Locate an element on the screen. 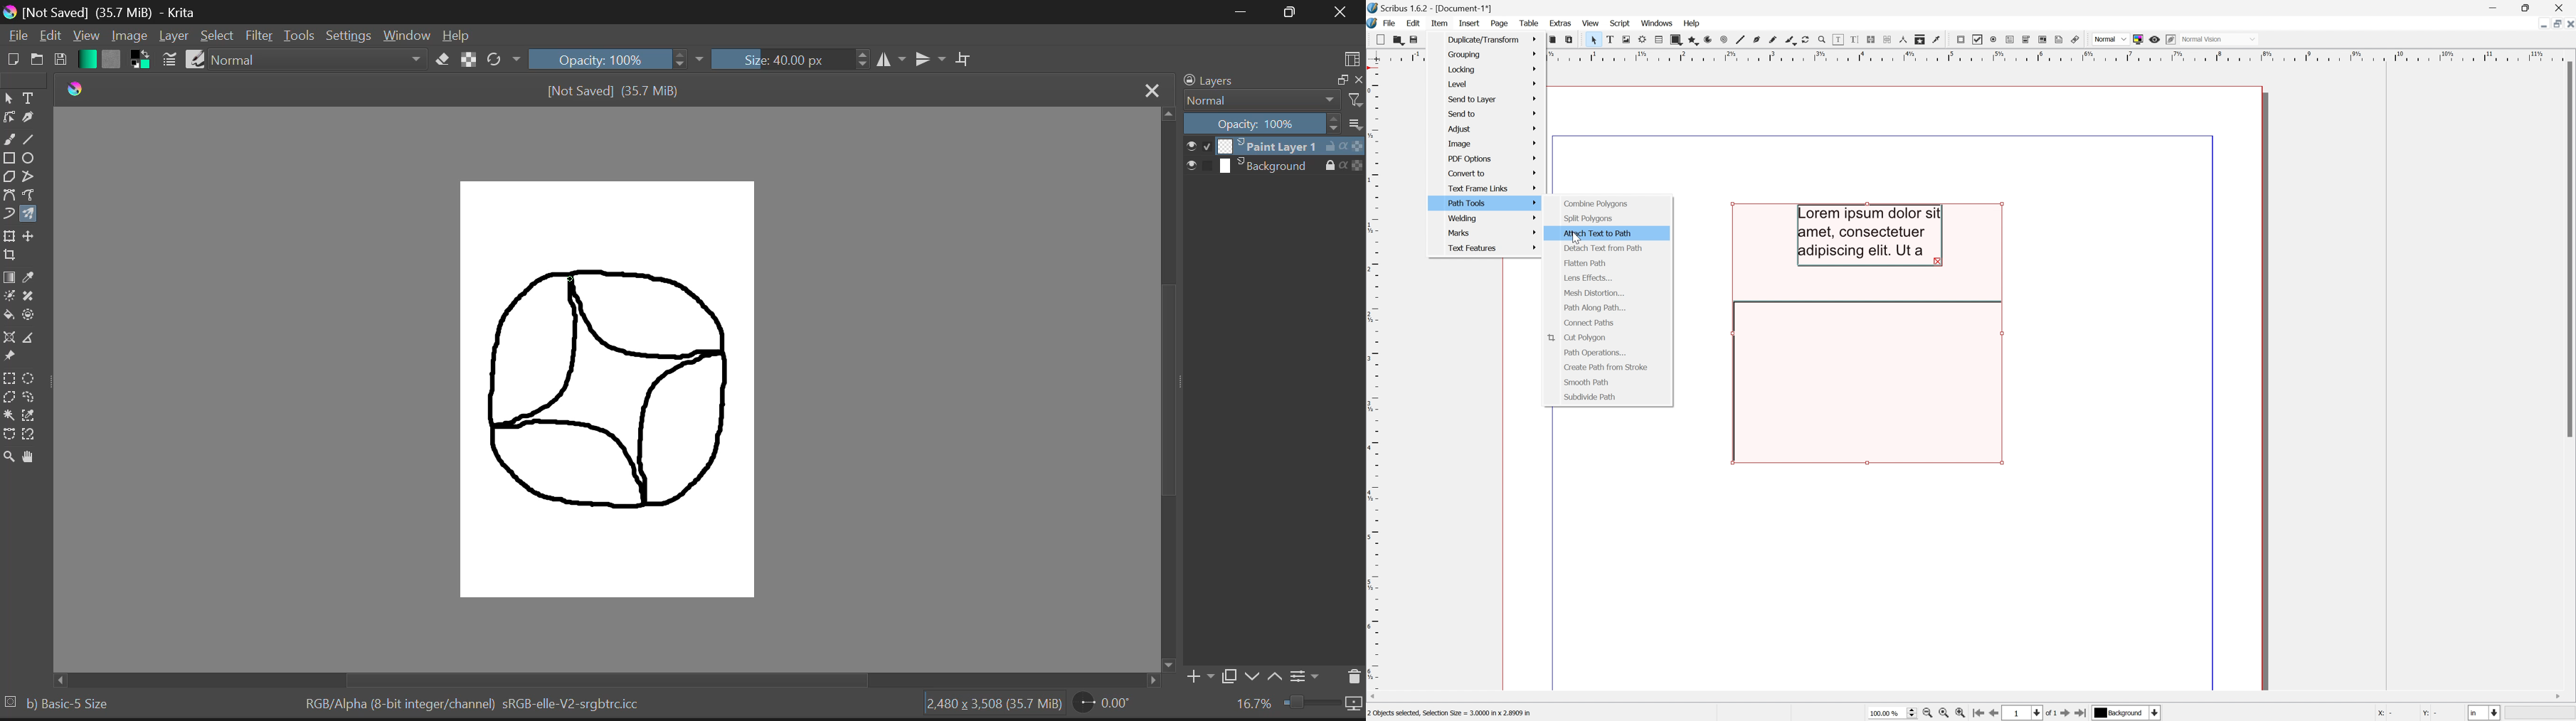 The width and height of the screenshot is (2576, 728). Bezier curve is located at coordinates (1754, 41).